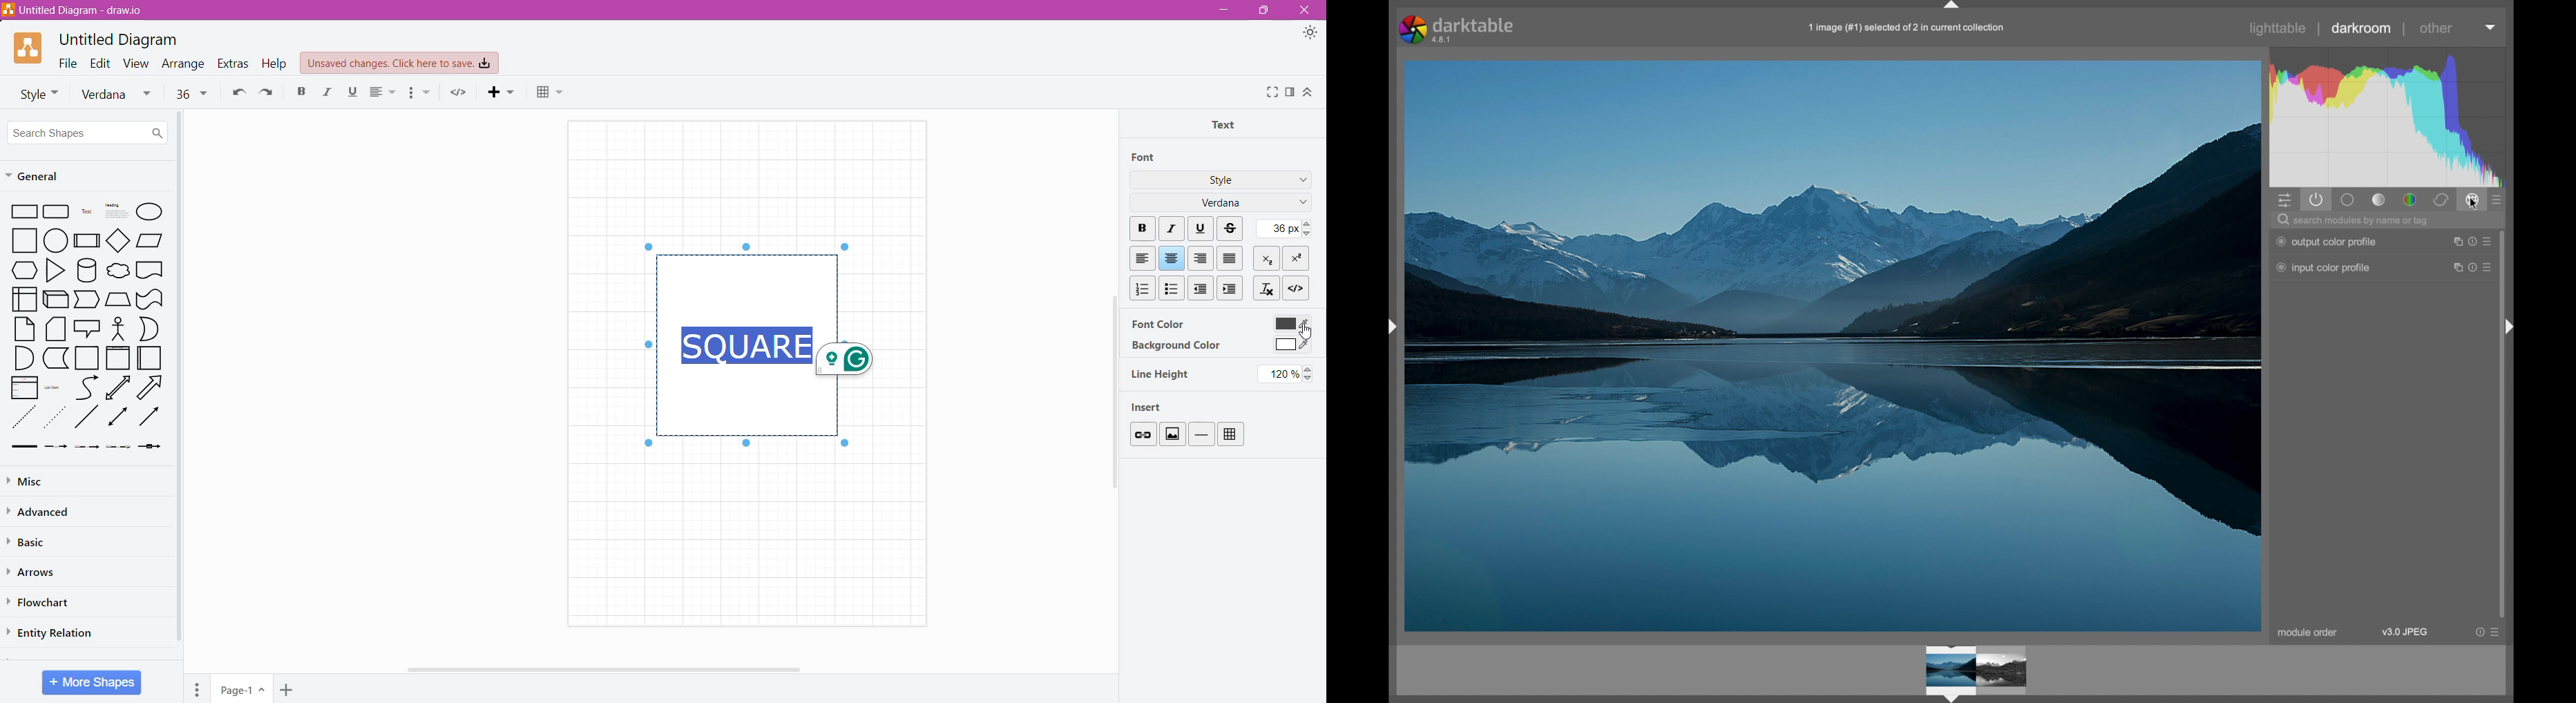 The image size is (2576, 728). What do you see at coordinates (267, 91) in the screenshot?
I see `Redo` at bounding box center [267, 91].